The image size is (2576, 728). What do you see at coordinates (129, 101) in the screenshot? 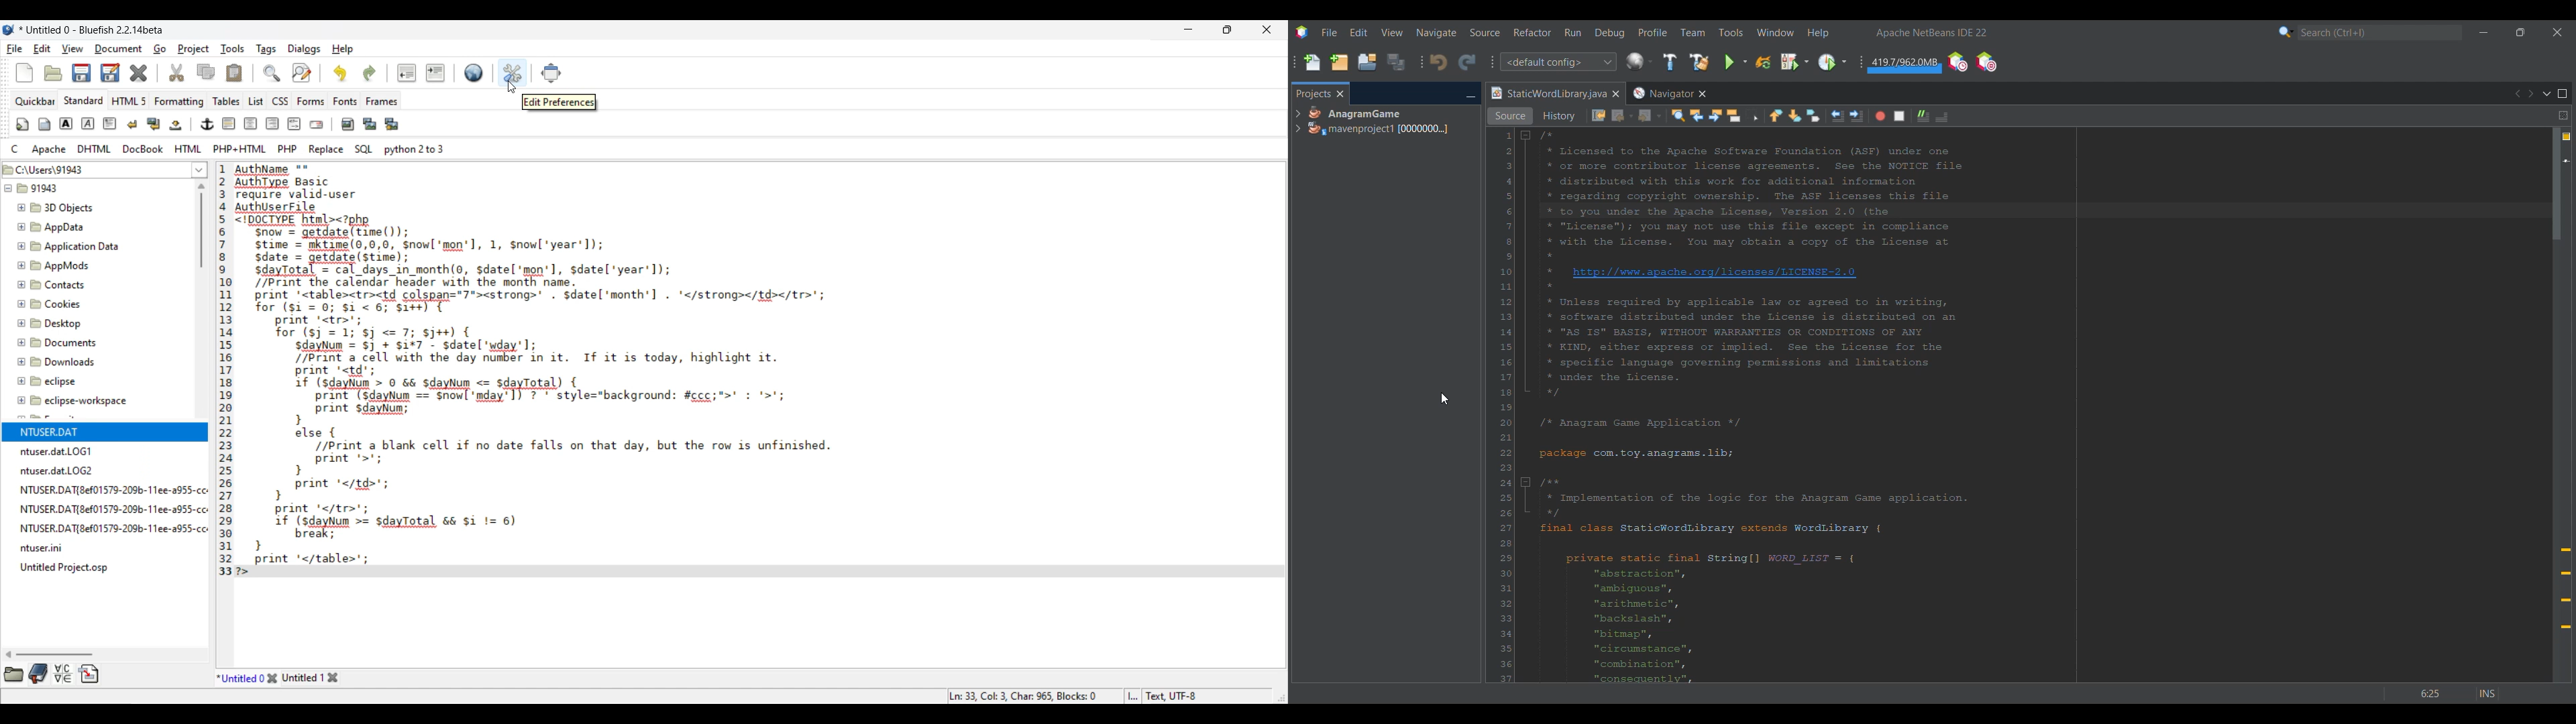
I see `HTML 5` at bounding box center [129, 101].